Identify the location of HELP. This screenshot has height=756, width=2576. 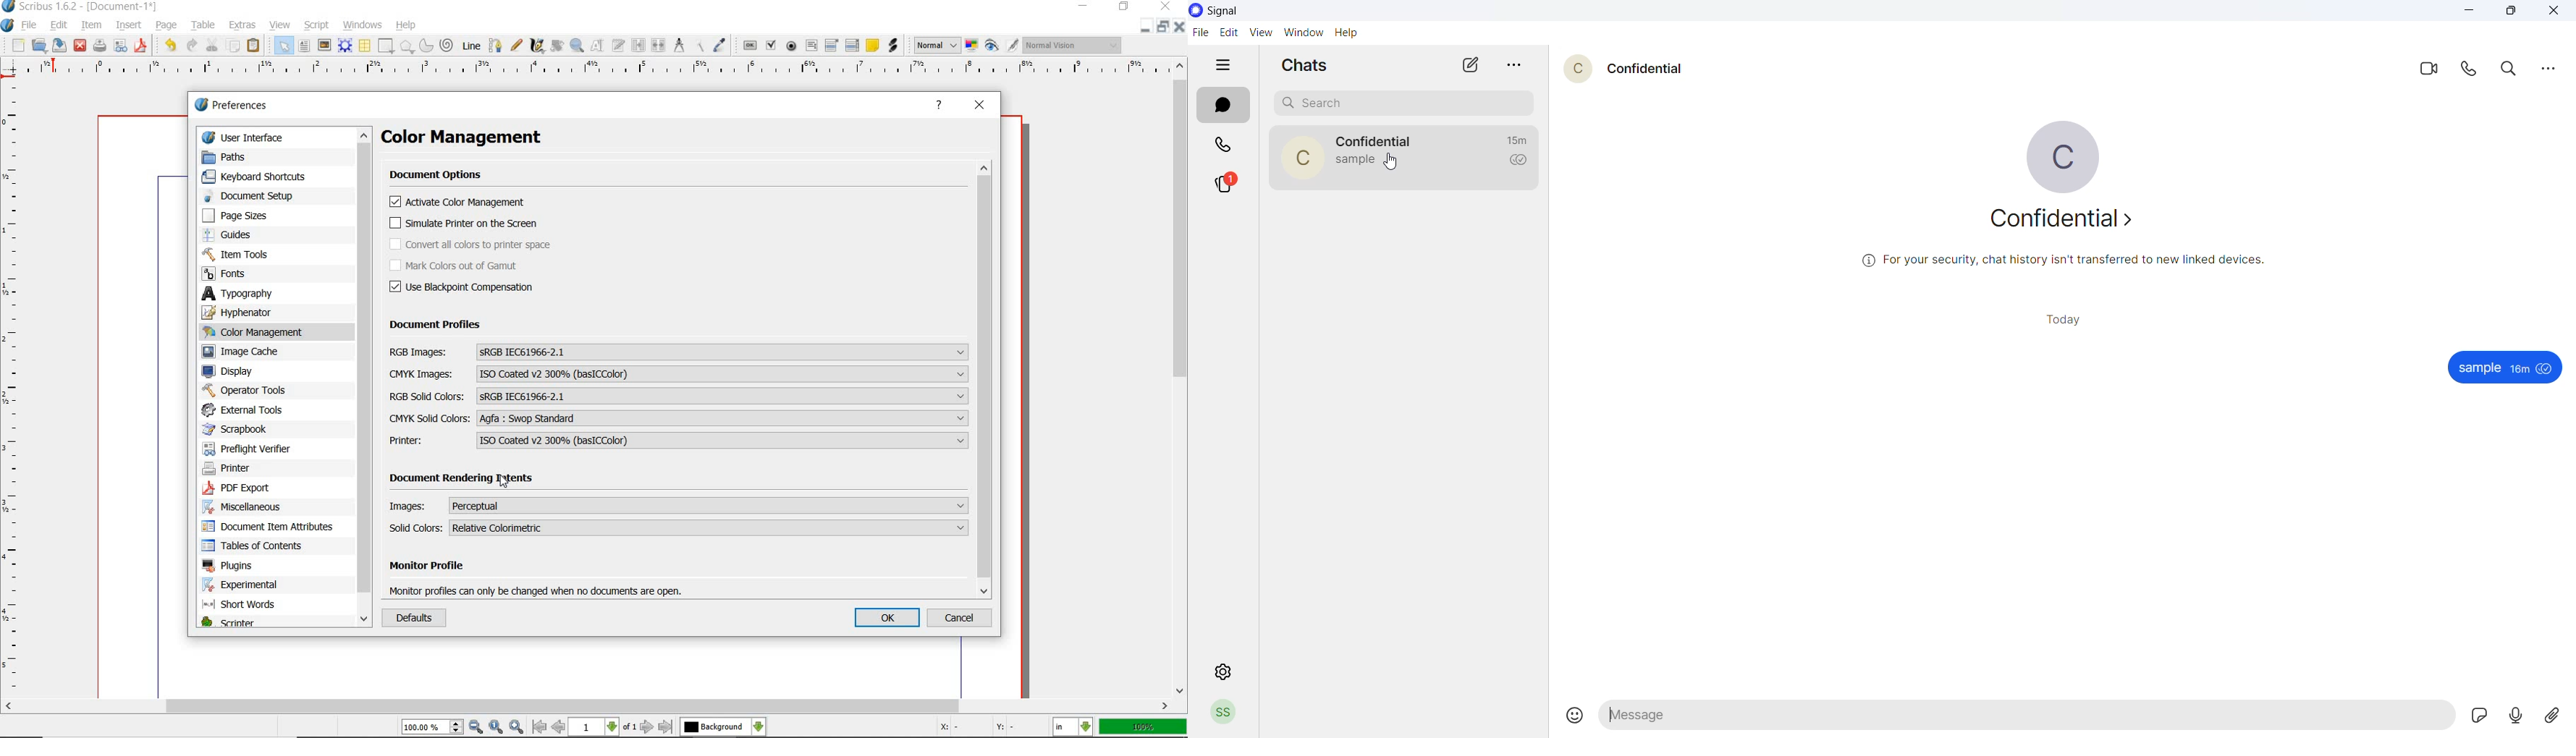
(941, 106).